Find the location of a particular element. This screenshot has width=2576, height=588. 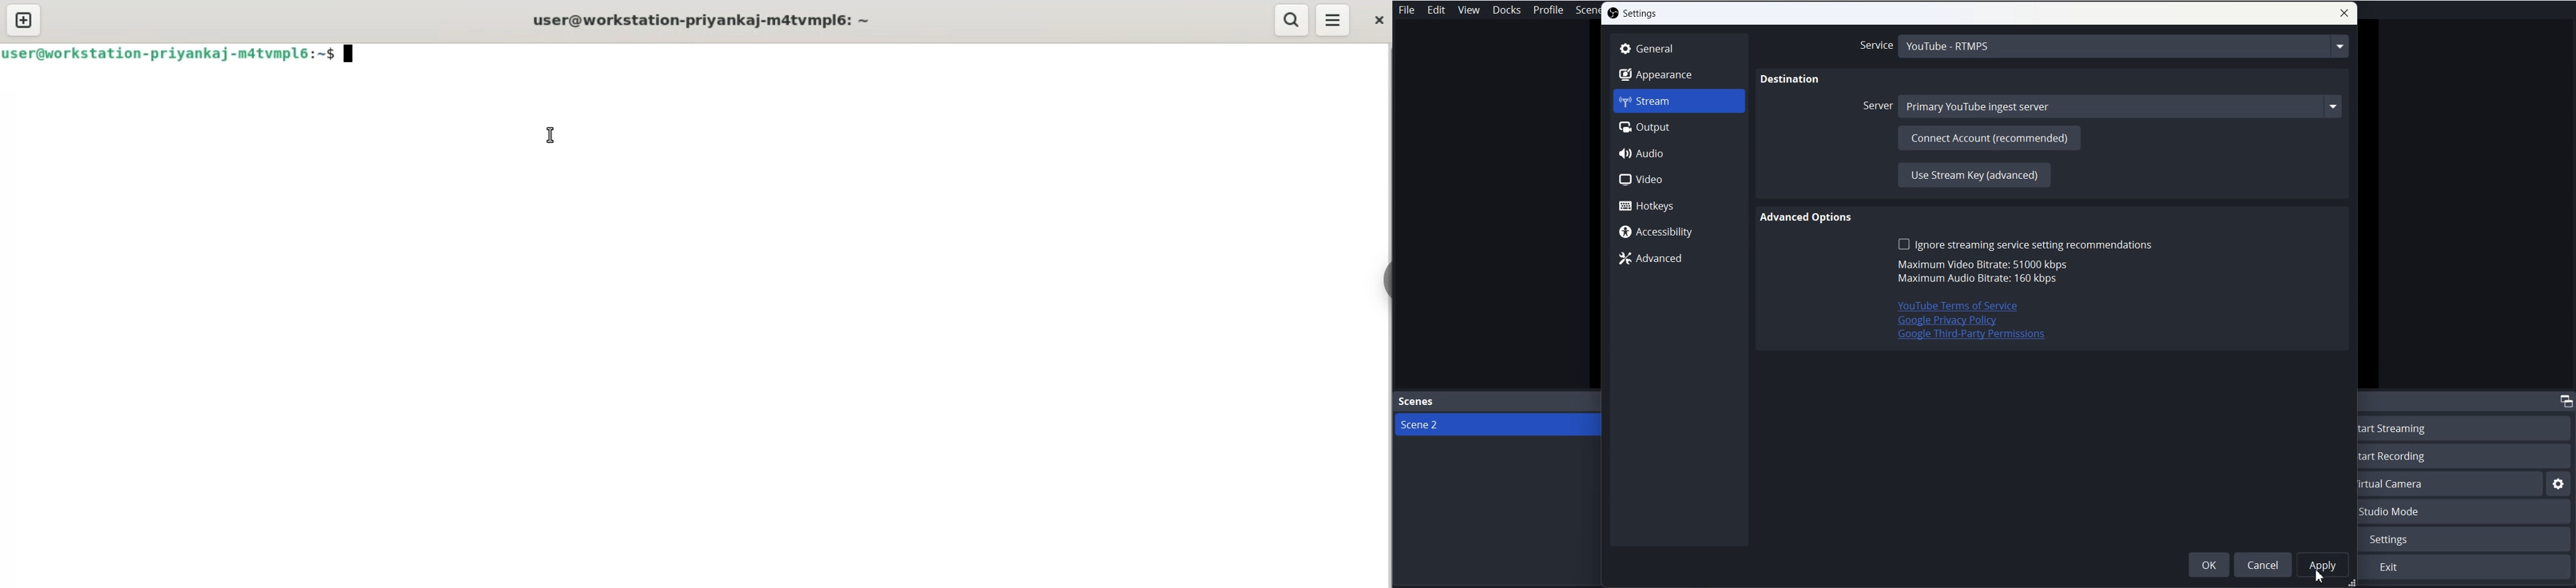

server primary youtube ingest server is located at coordinates (2103, 107).